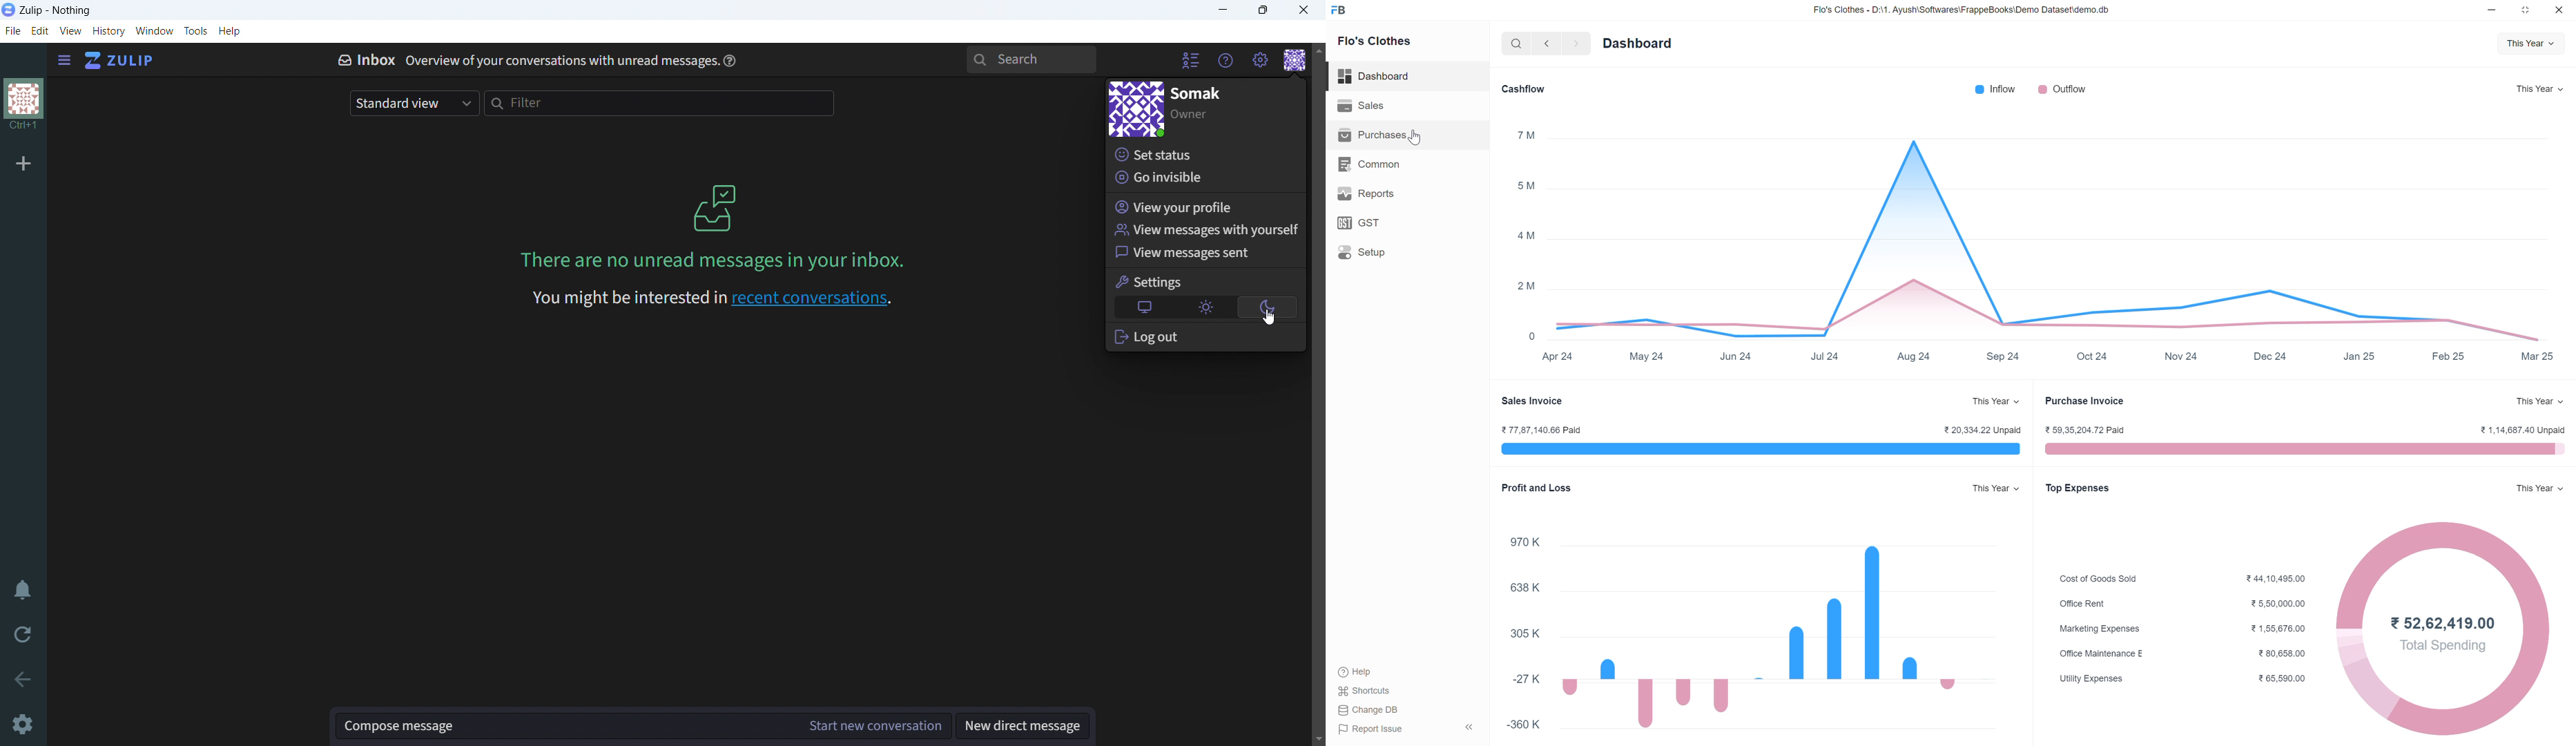  Describe the element at coordinates (22, 680) in the screenshot. I see `go back` at that location.